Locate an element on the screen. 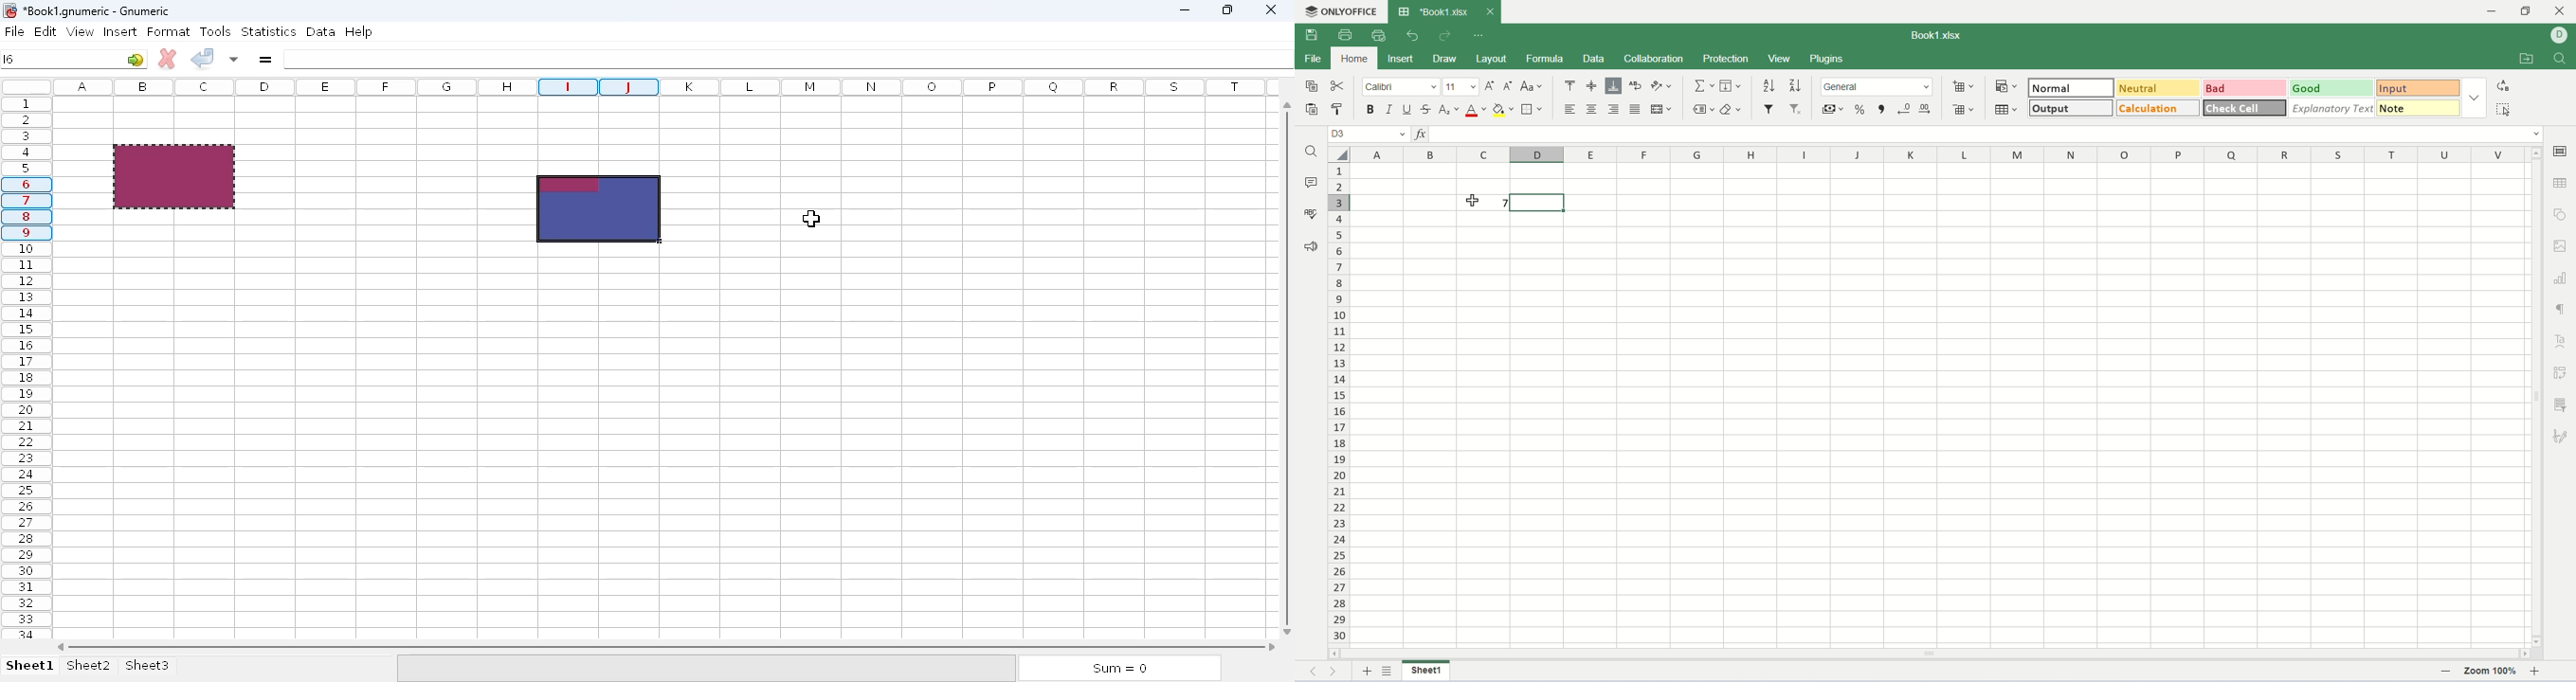  zoom percent is located at coordinates (2493, 672).